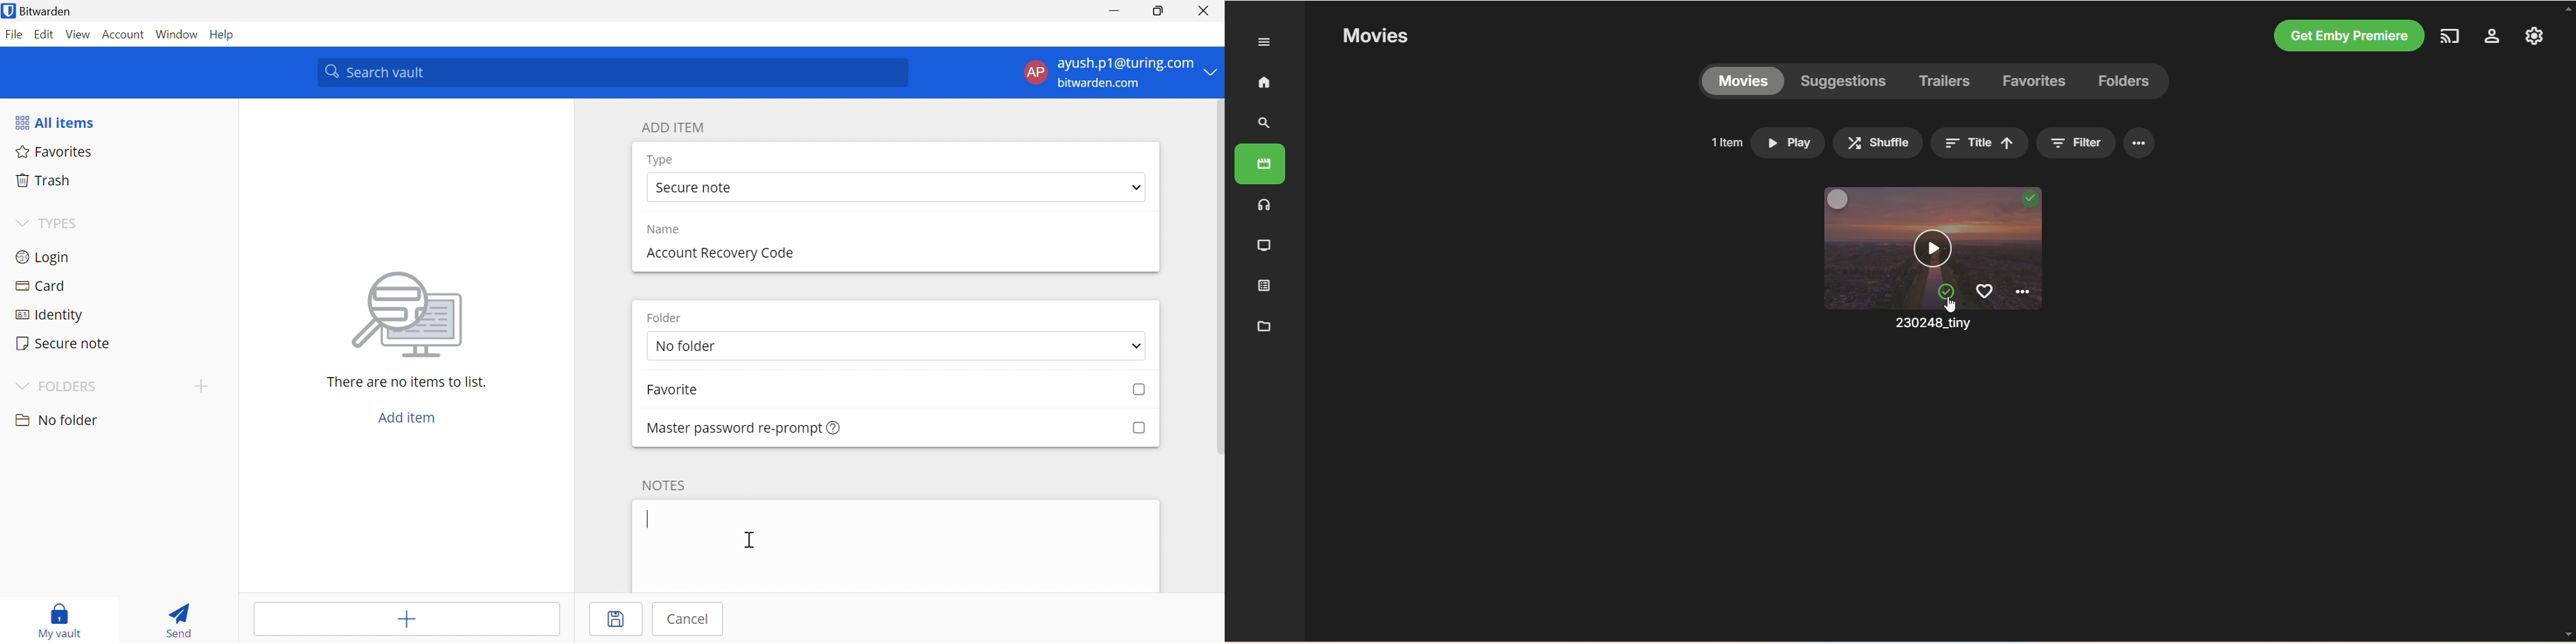  Describe the element at coordinates (1099, 84) in the screenshot. I see `bitwarden.com` at that location.